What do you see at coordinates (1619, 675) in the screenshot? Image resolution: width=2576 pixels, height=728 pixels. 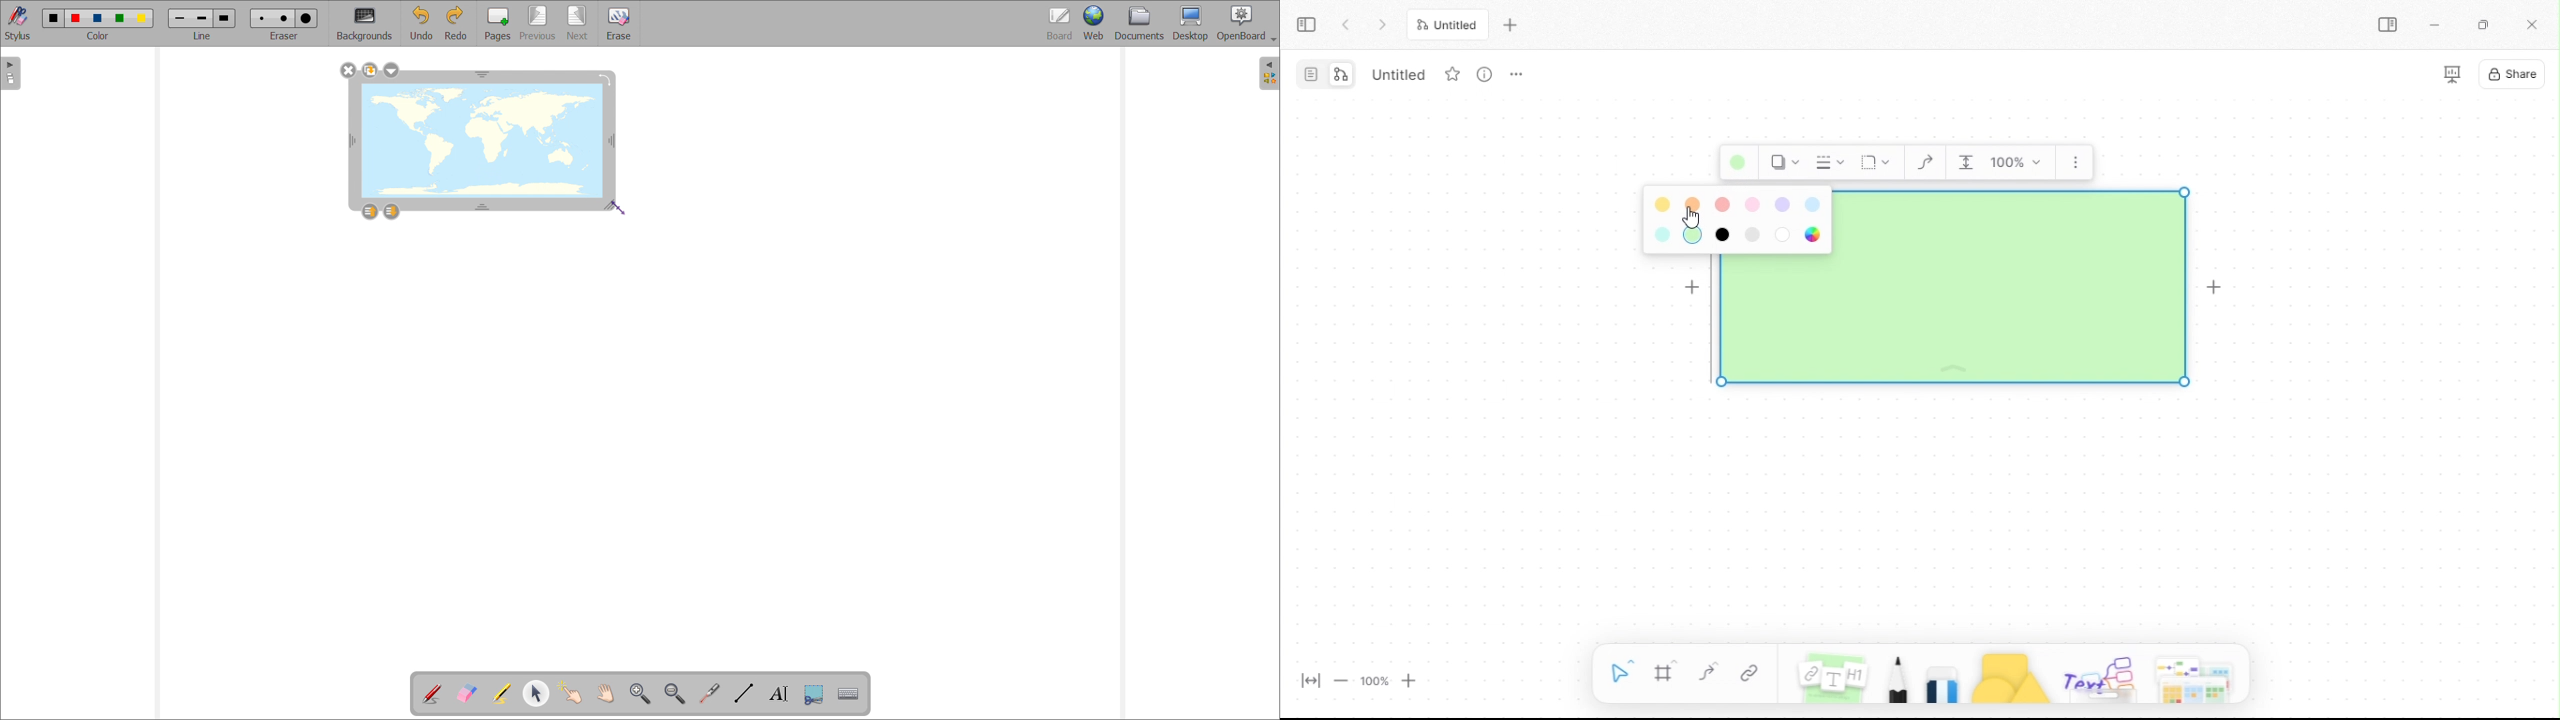 I see `selection tool` at bounding box center [1619, 675].